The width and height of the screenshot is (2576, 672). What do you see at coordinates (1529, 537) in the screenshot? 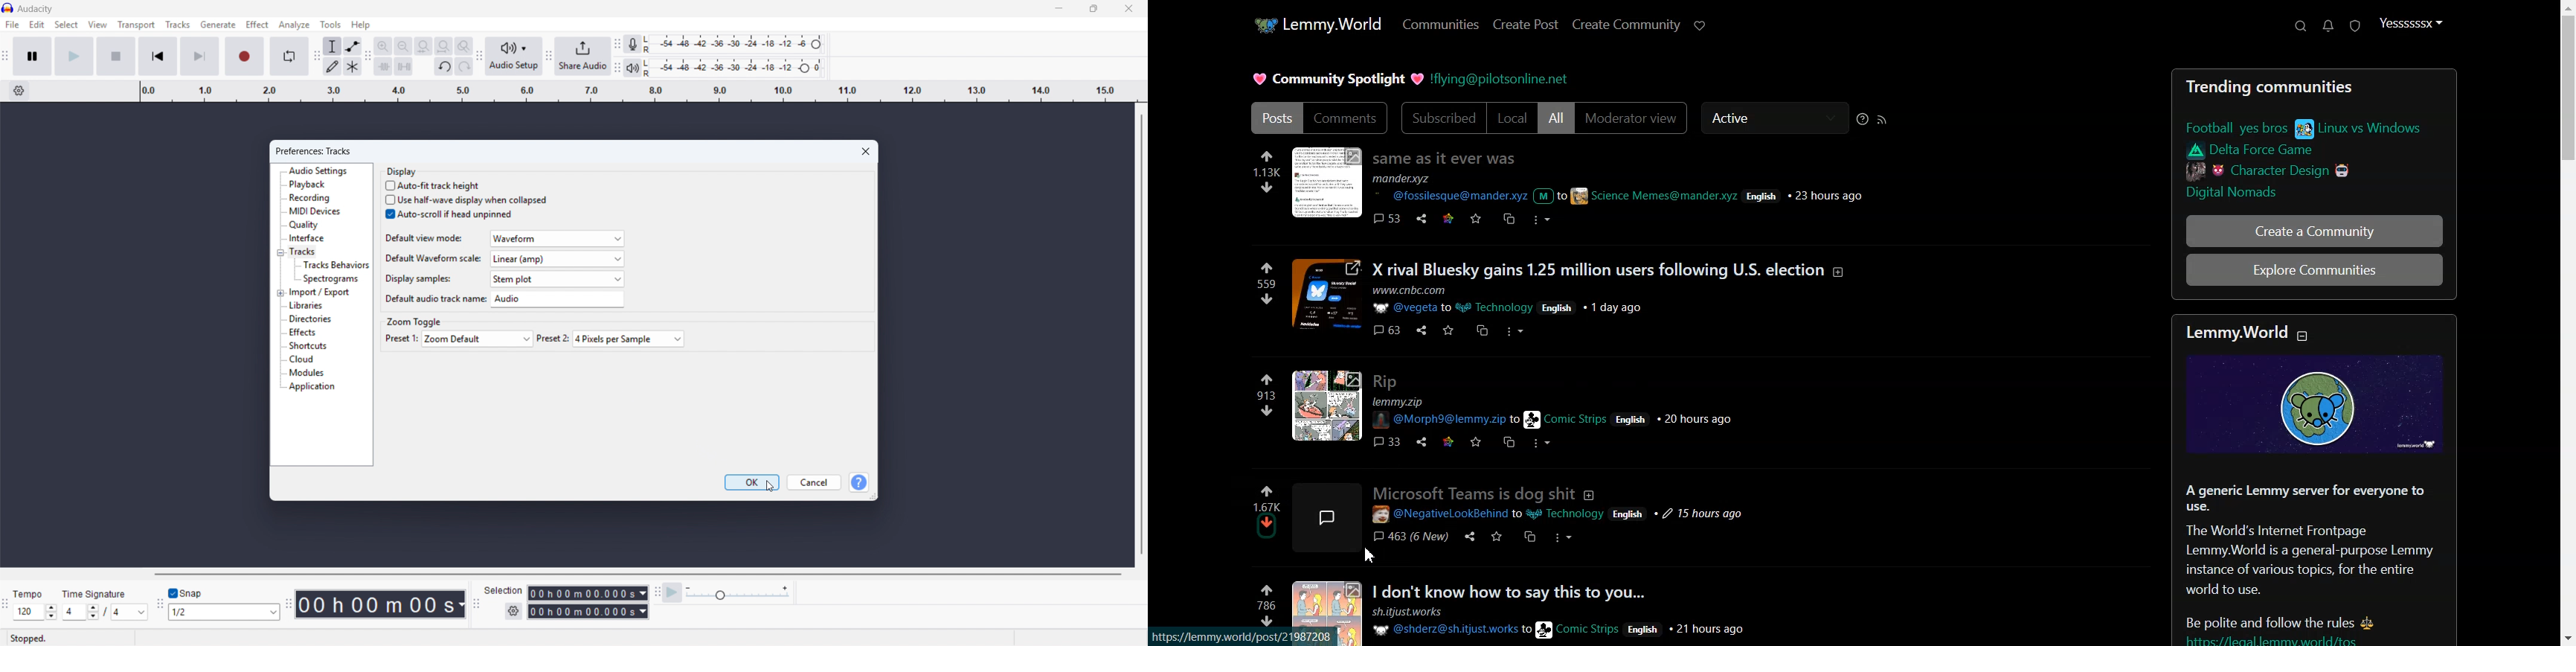
I see `Copy` at bounding box center [1529, 537].